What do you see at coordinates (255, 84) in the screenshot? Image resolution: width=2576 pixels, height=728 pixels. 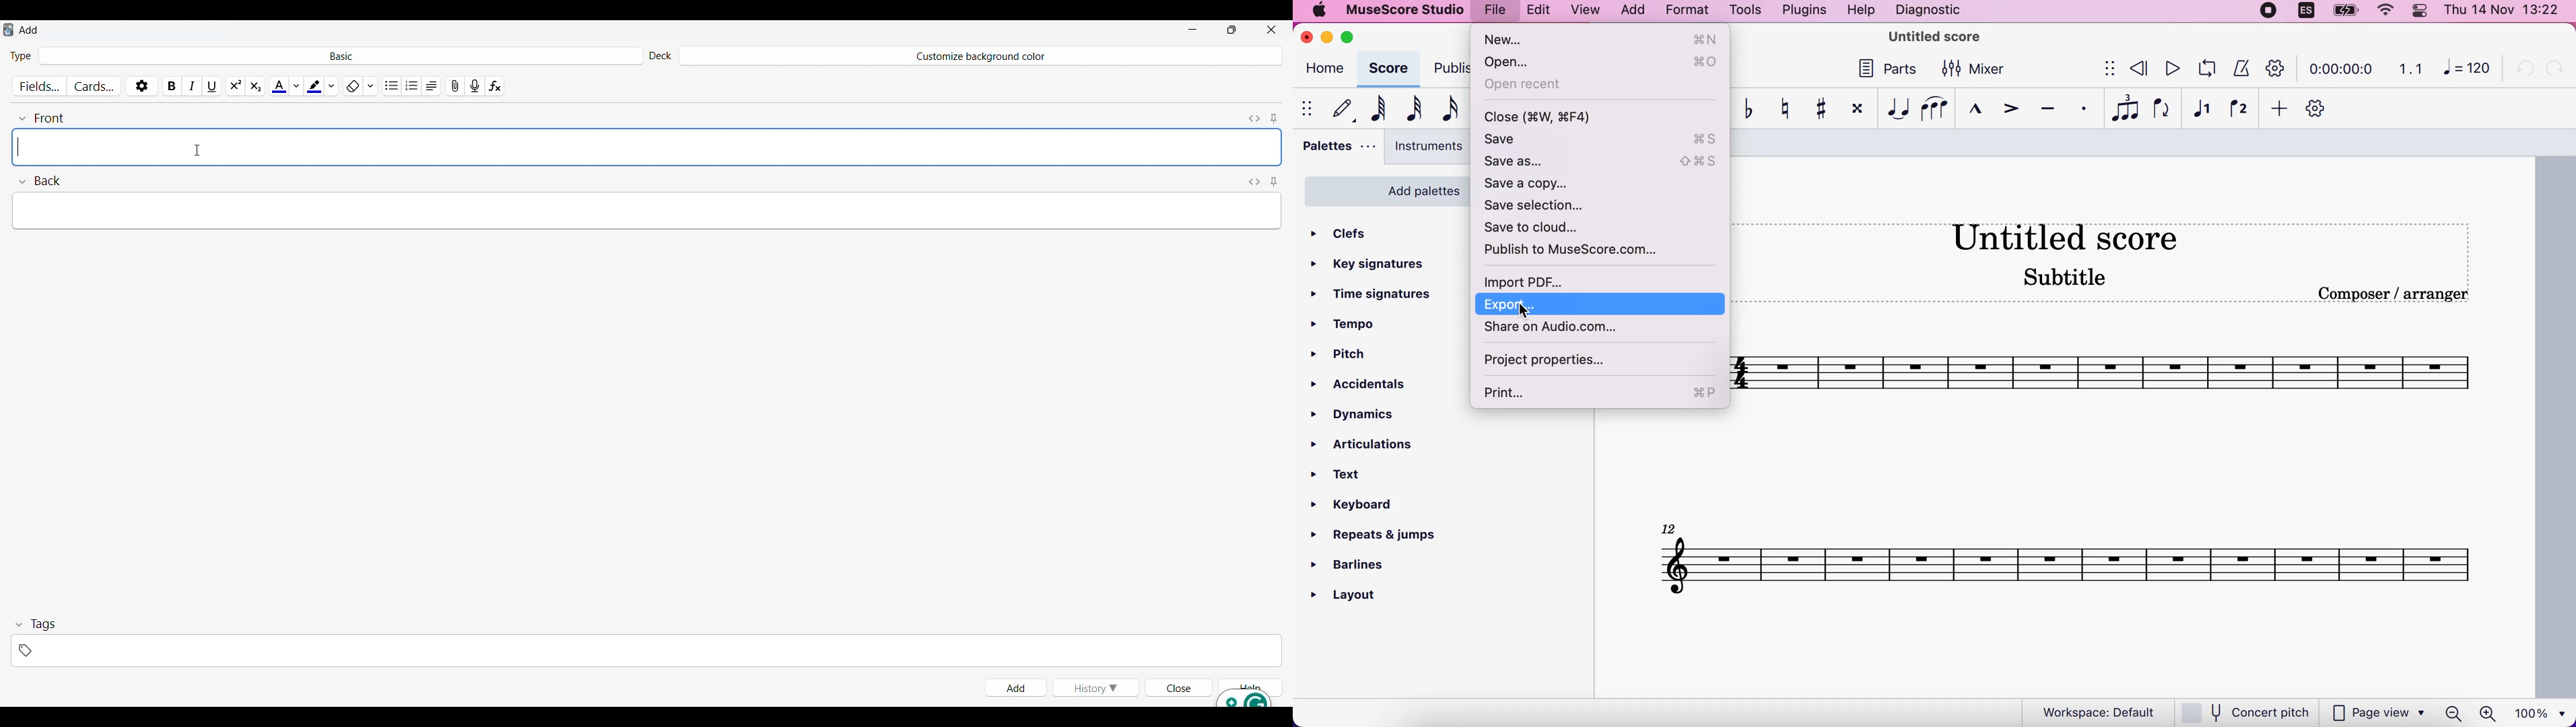 I see `Sub script` at bounding box center [255, 84].